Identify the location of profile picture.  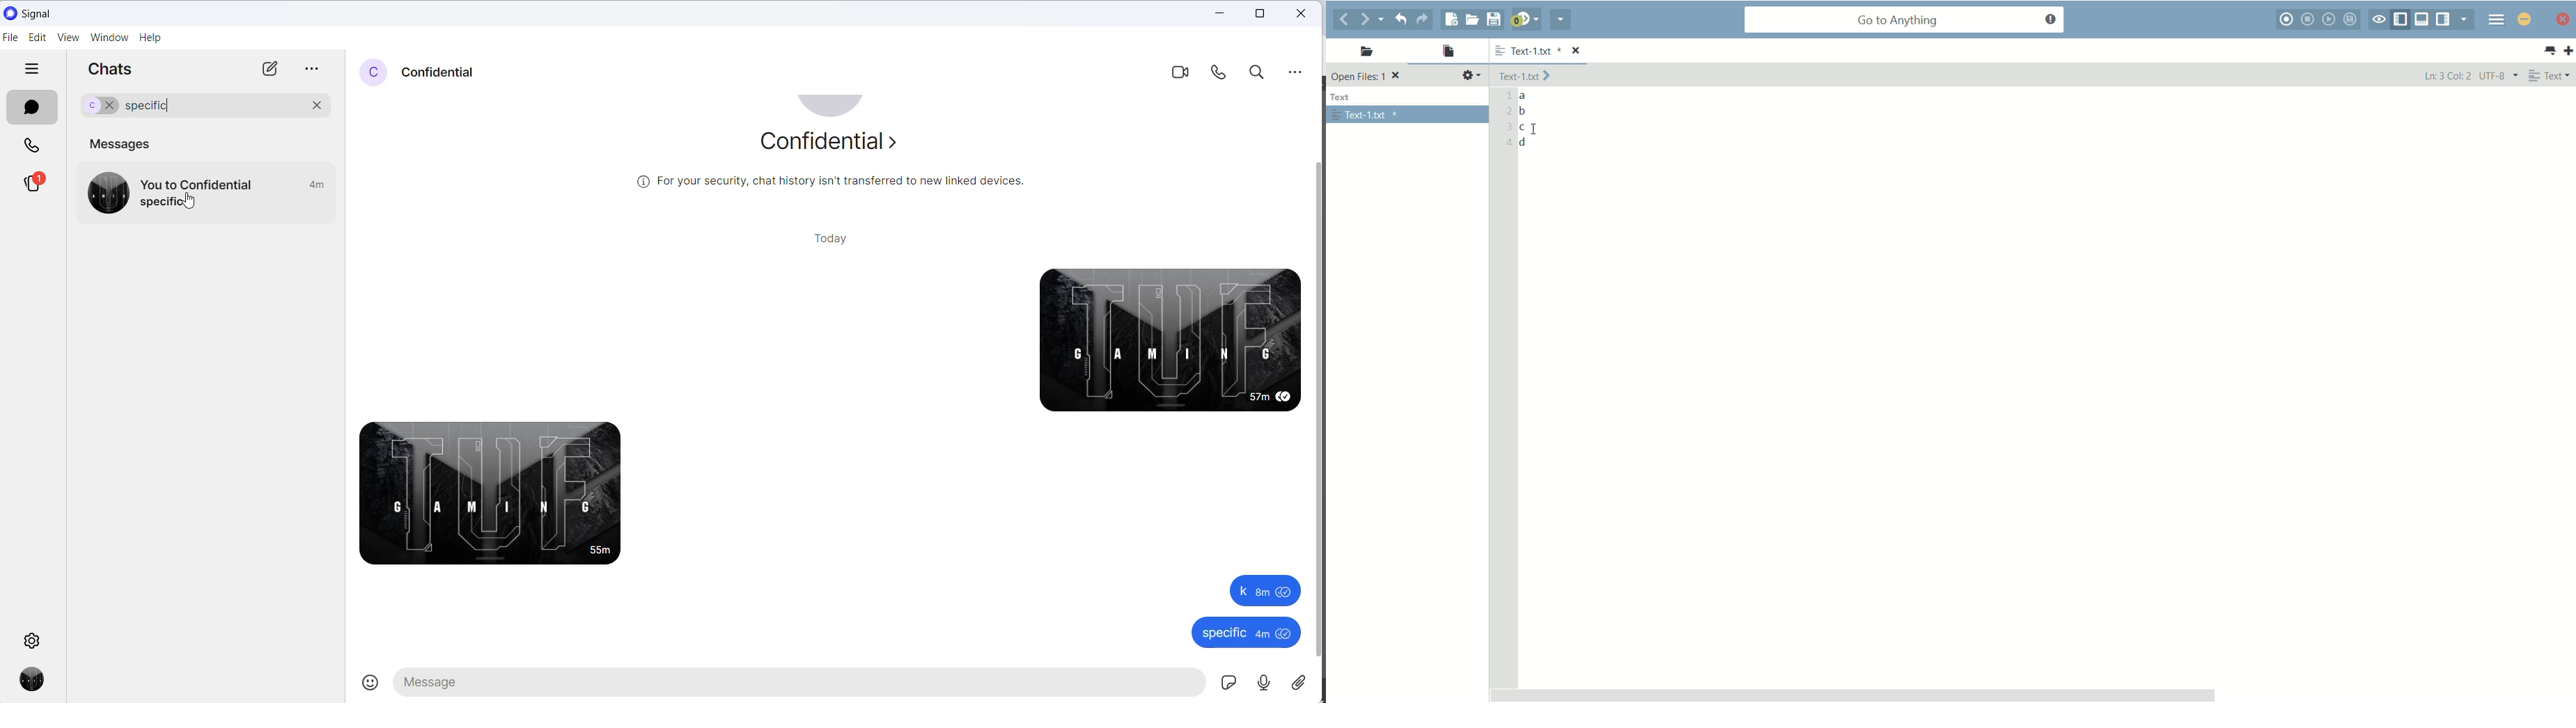
(107, 191).